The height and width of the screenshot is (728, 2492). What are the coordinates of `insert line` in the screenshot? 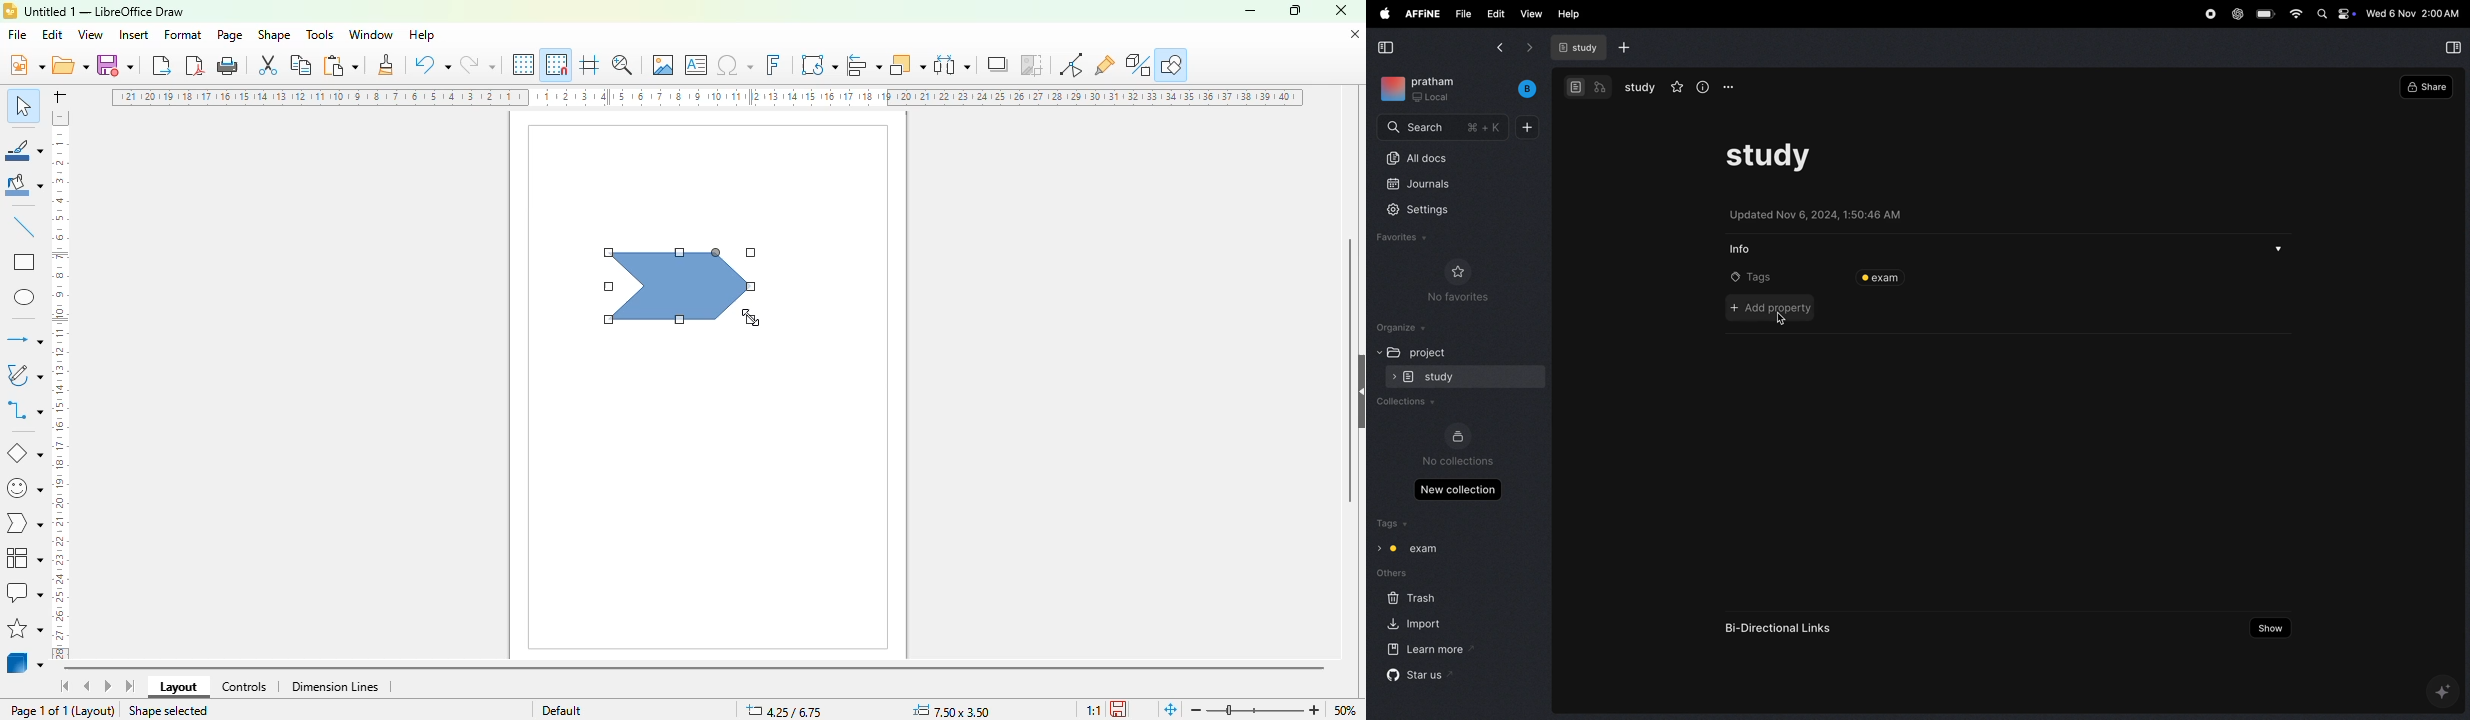 It's located at (25, 226).